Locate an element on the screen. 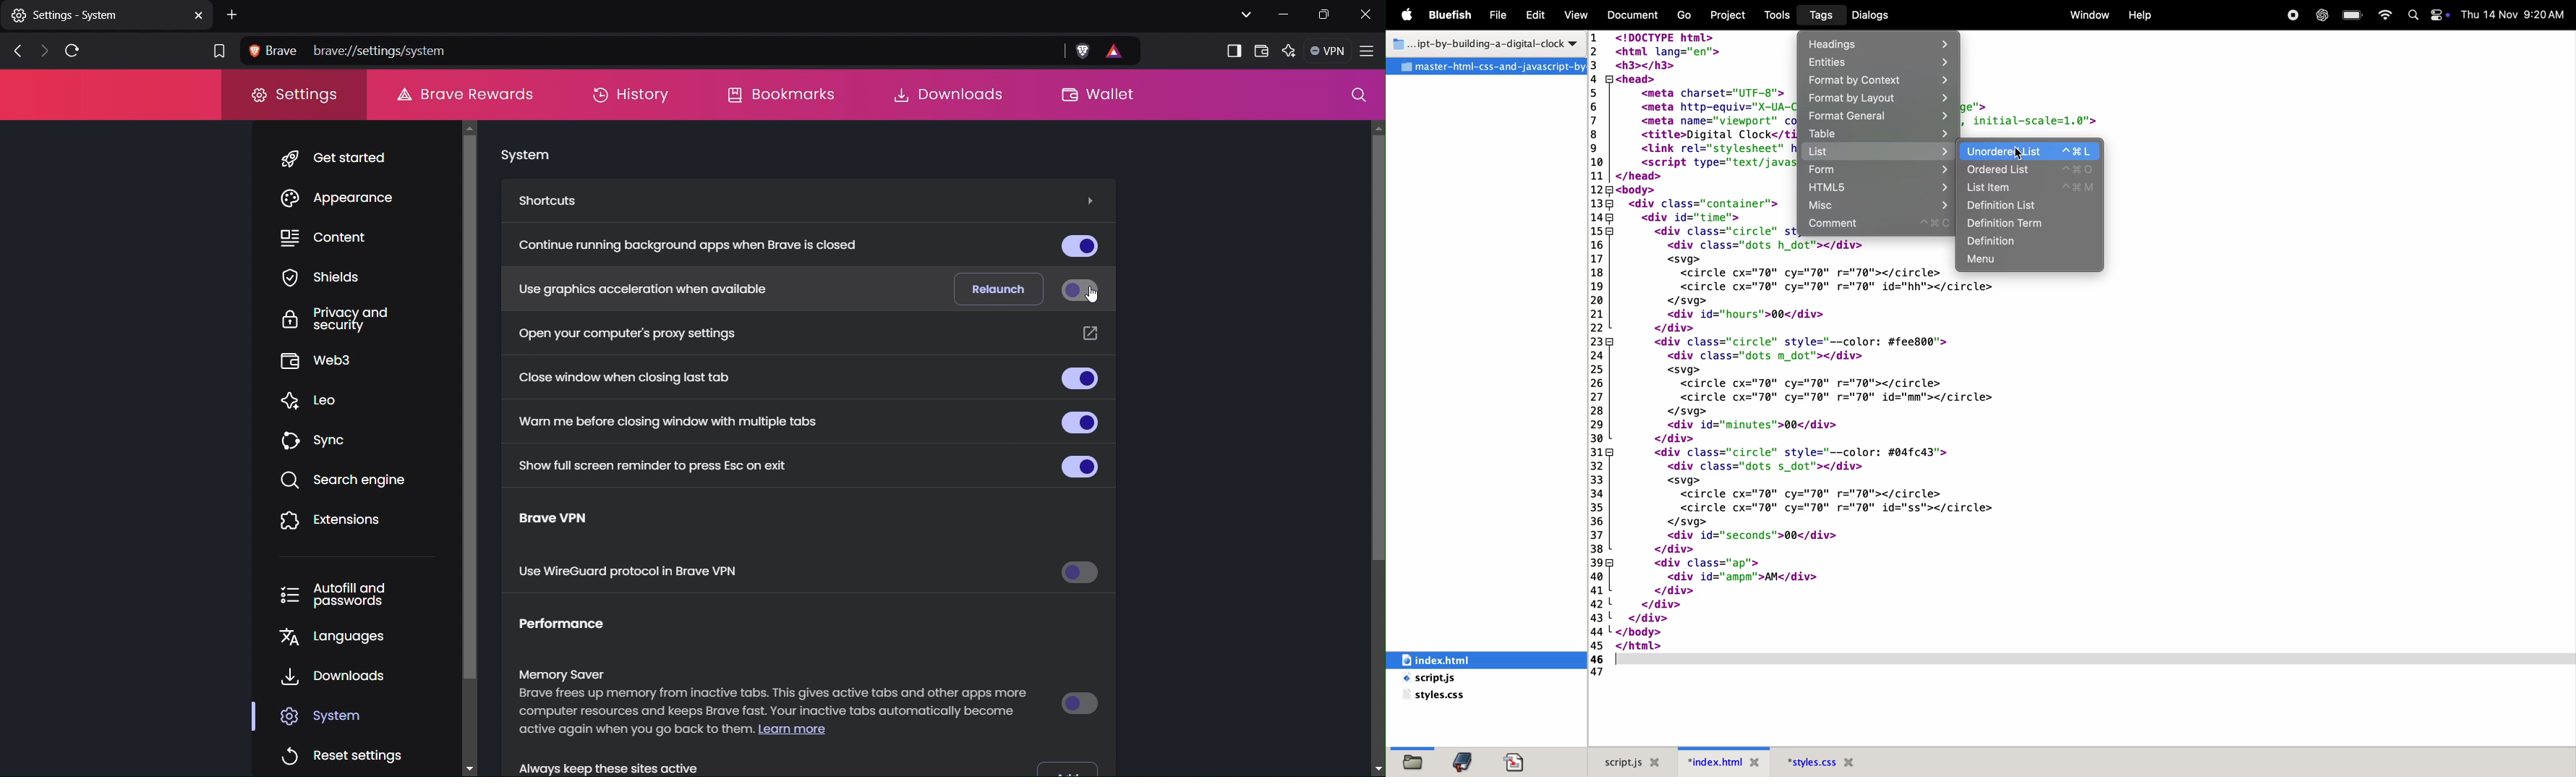  Wallet is located at coordinates (1095, 95).